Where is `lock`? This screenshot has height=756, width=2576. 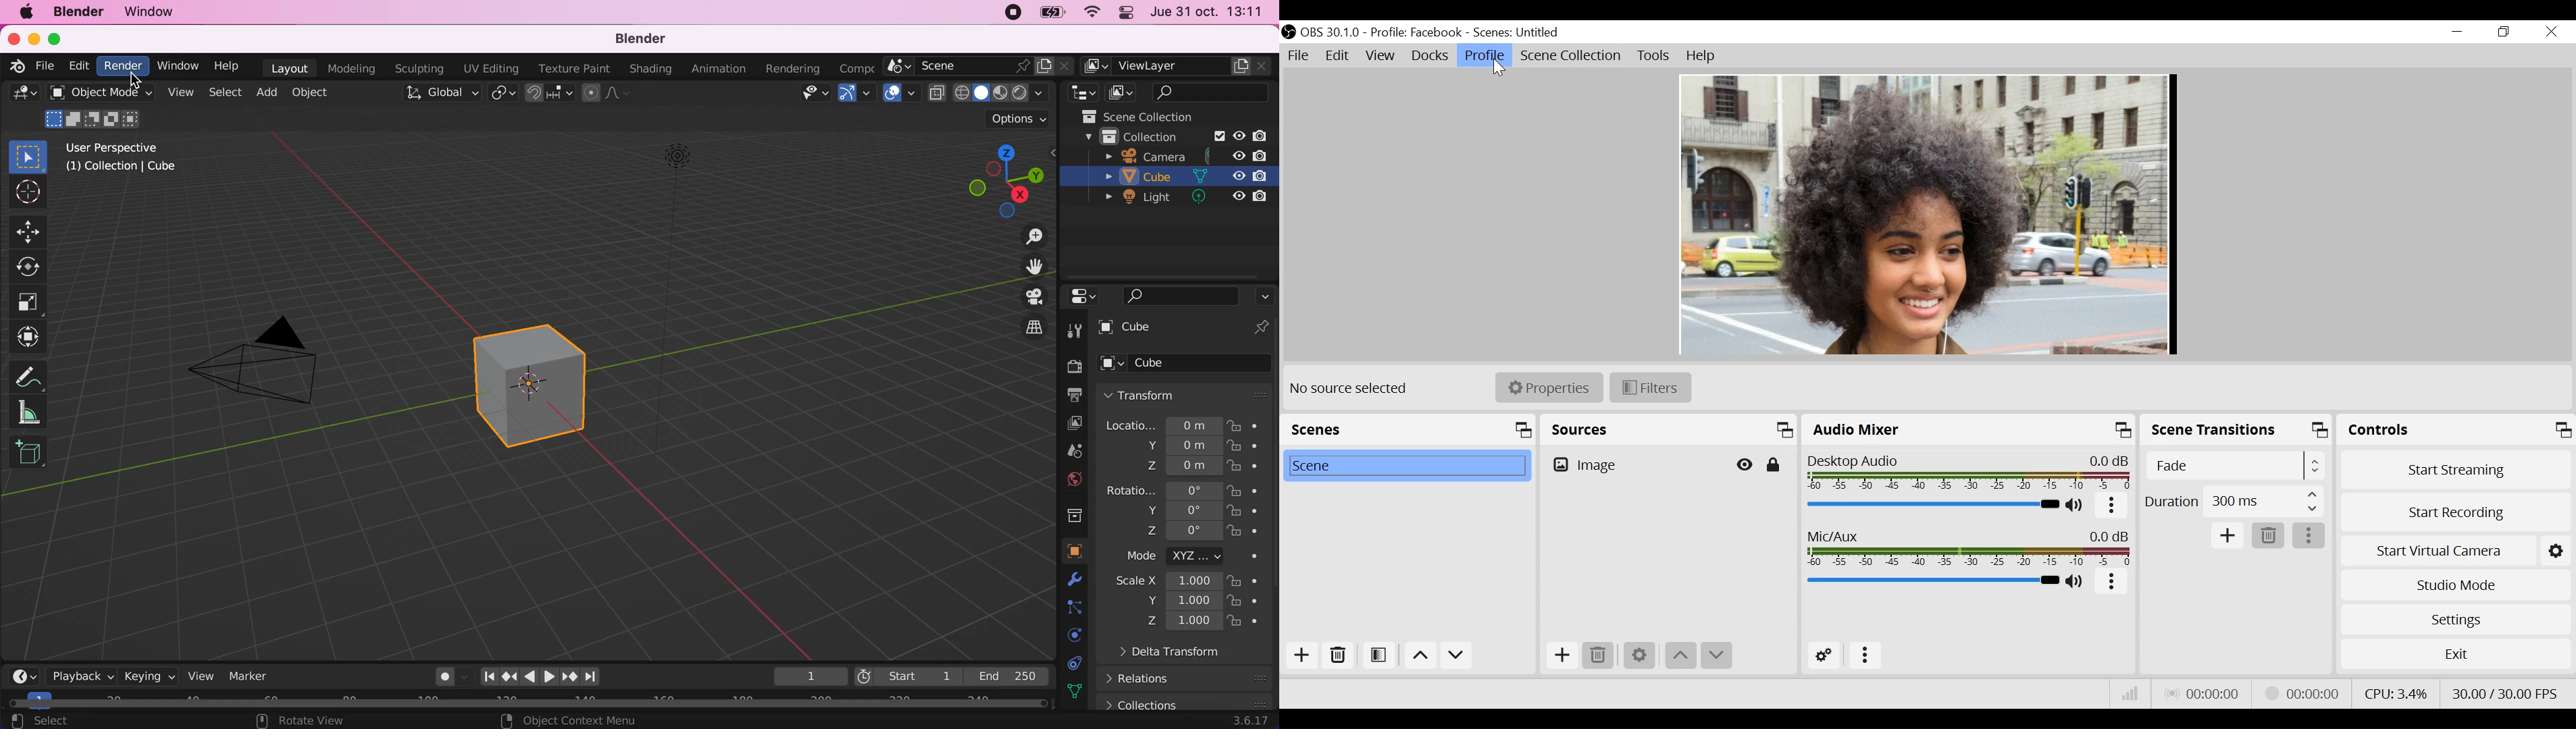
lock is located at coordinates (1244, 468).